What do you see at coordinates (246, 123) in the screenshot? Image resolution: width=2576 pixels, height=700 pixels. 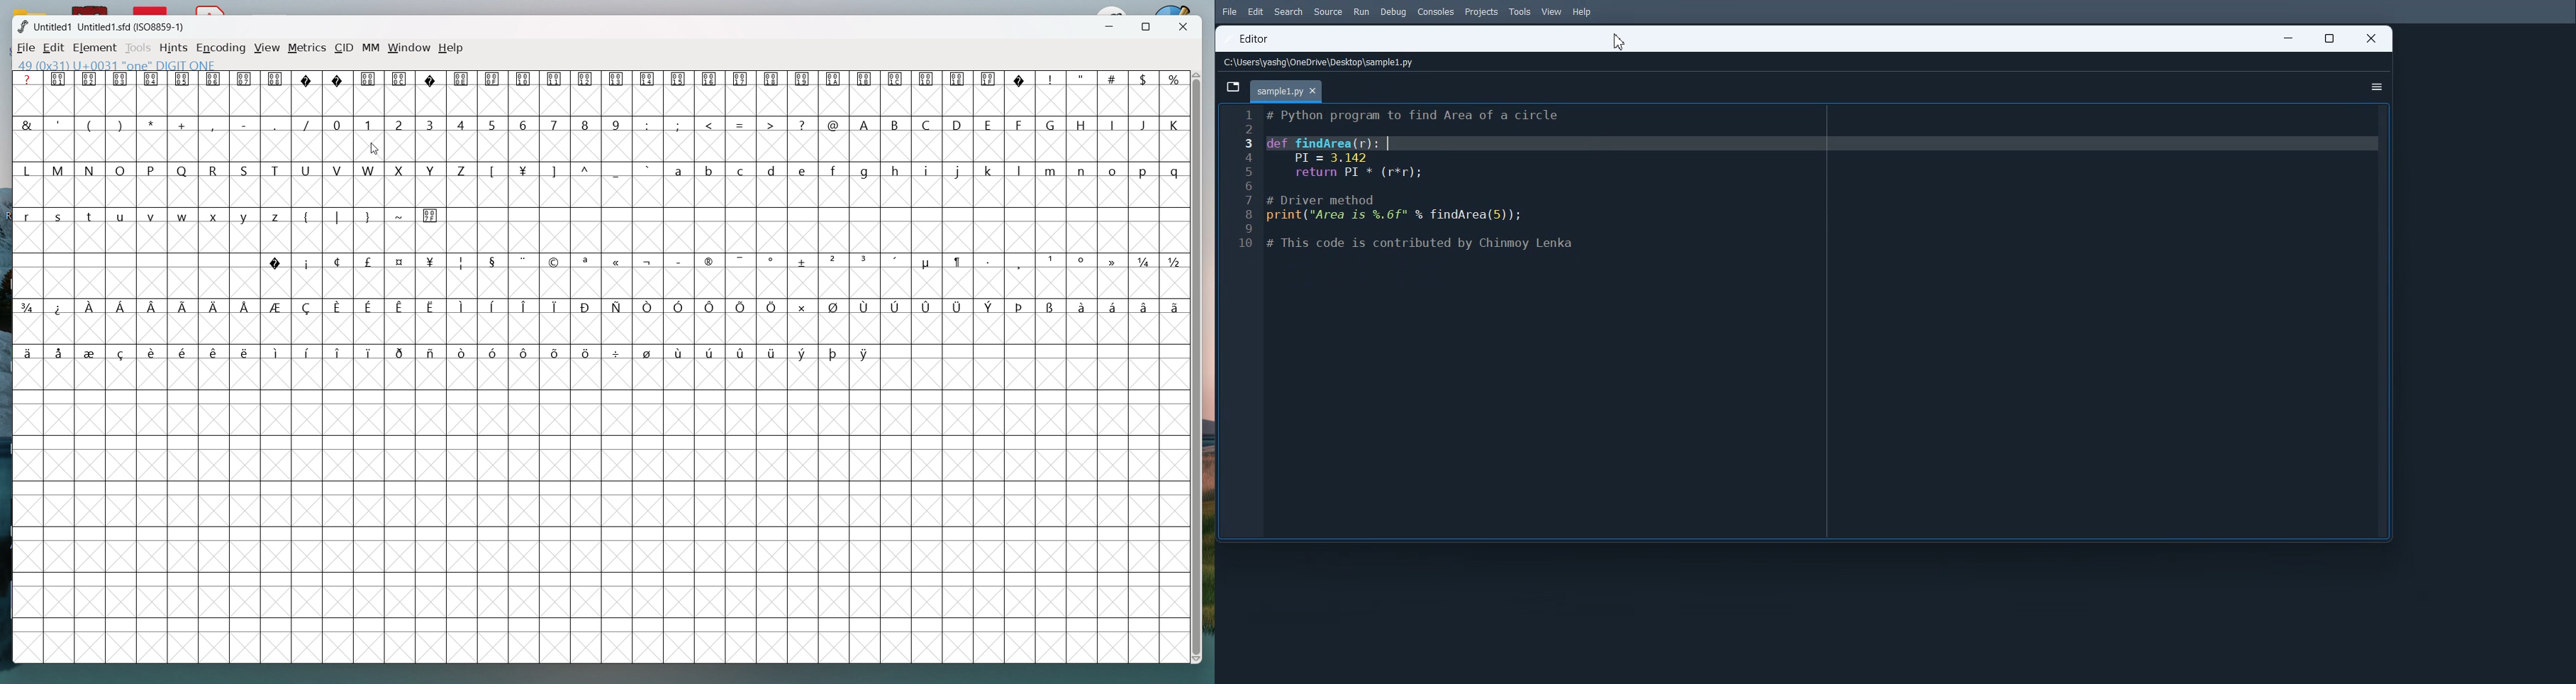 I see `-` at bounding box center [246, 123].